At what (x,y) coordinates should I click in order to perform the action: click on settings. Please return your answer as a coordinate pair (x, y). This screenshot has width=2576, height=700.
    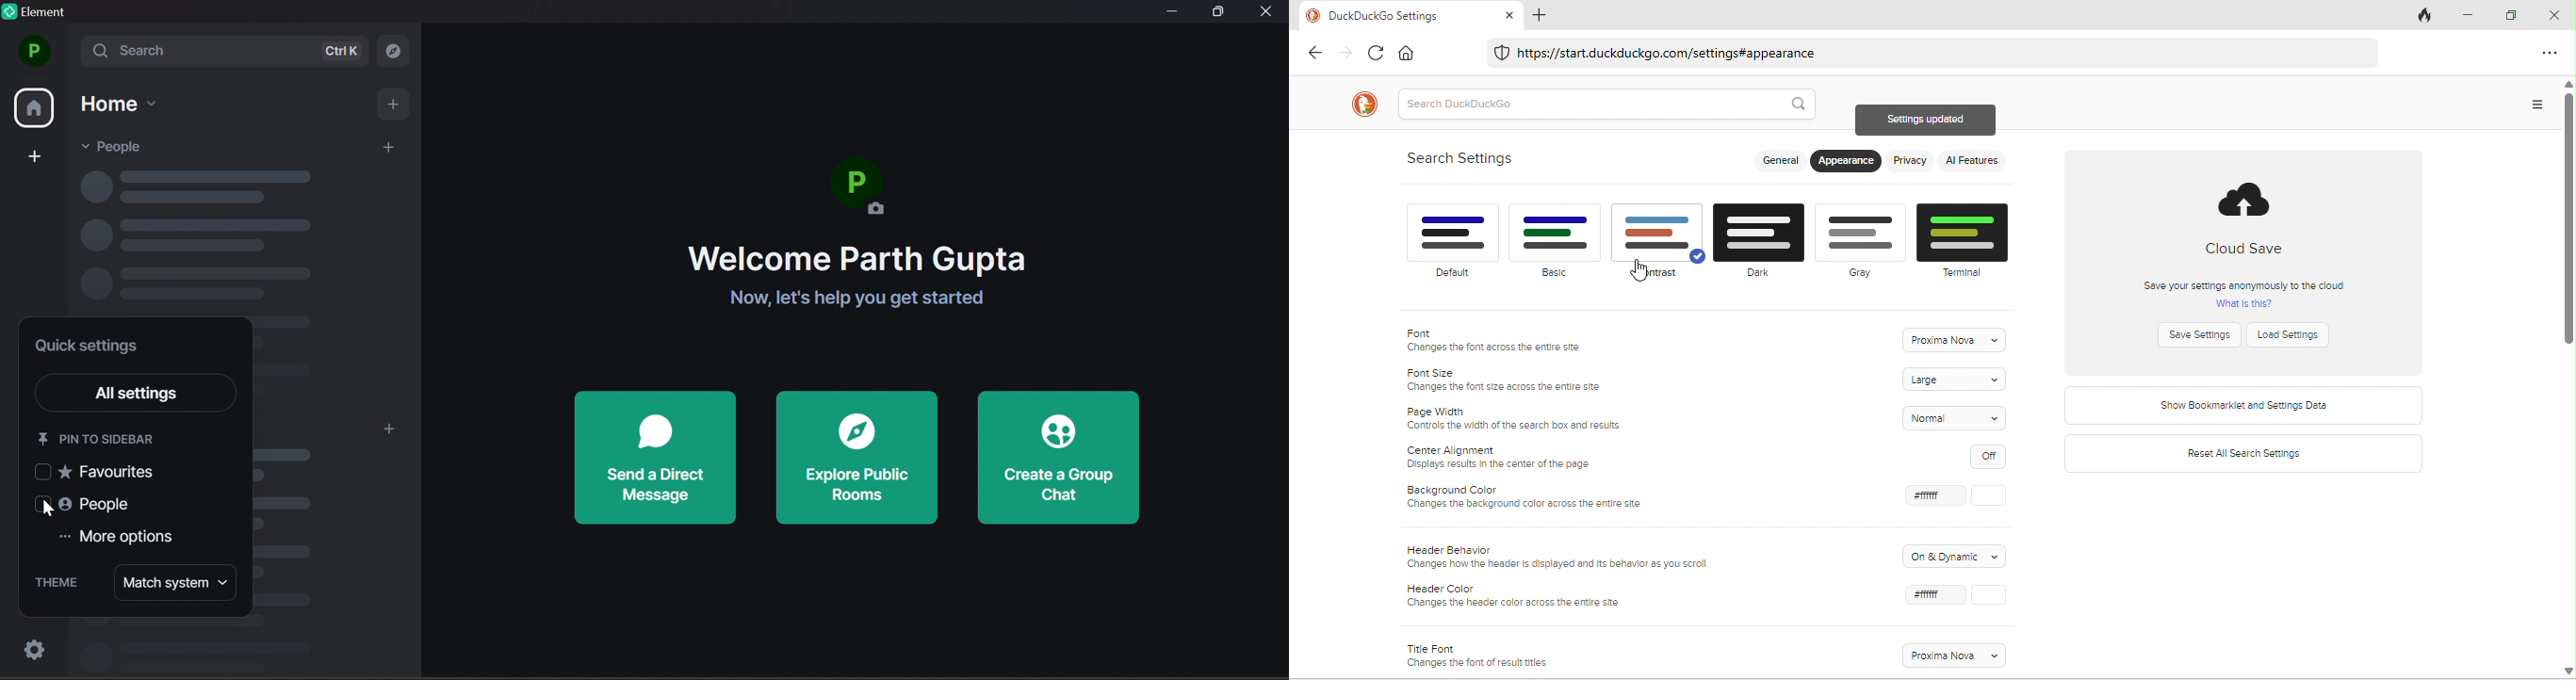
    Looking at the image, I should click on (30, 650).